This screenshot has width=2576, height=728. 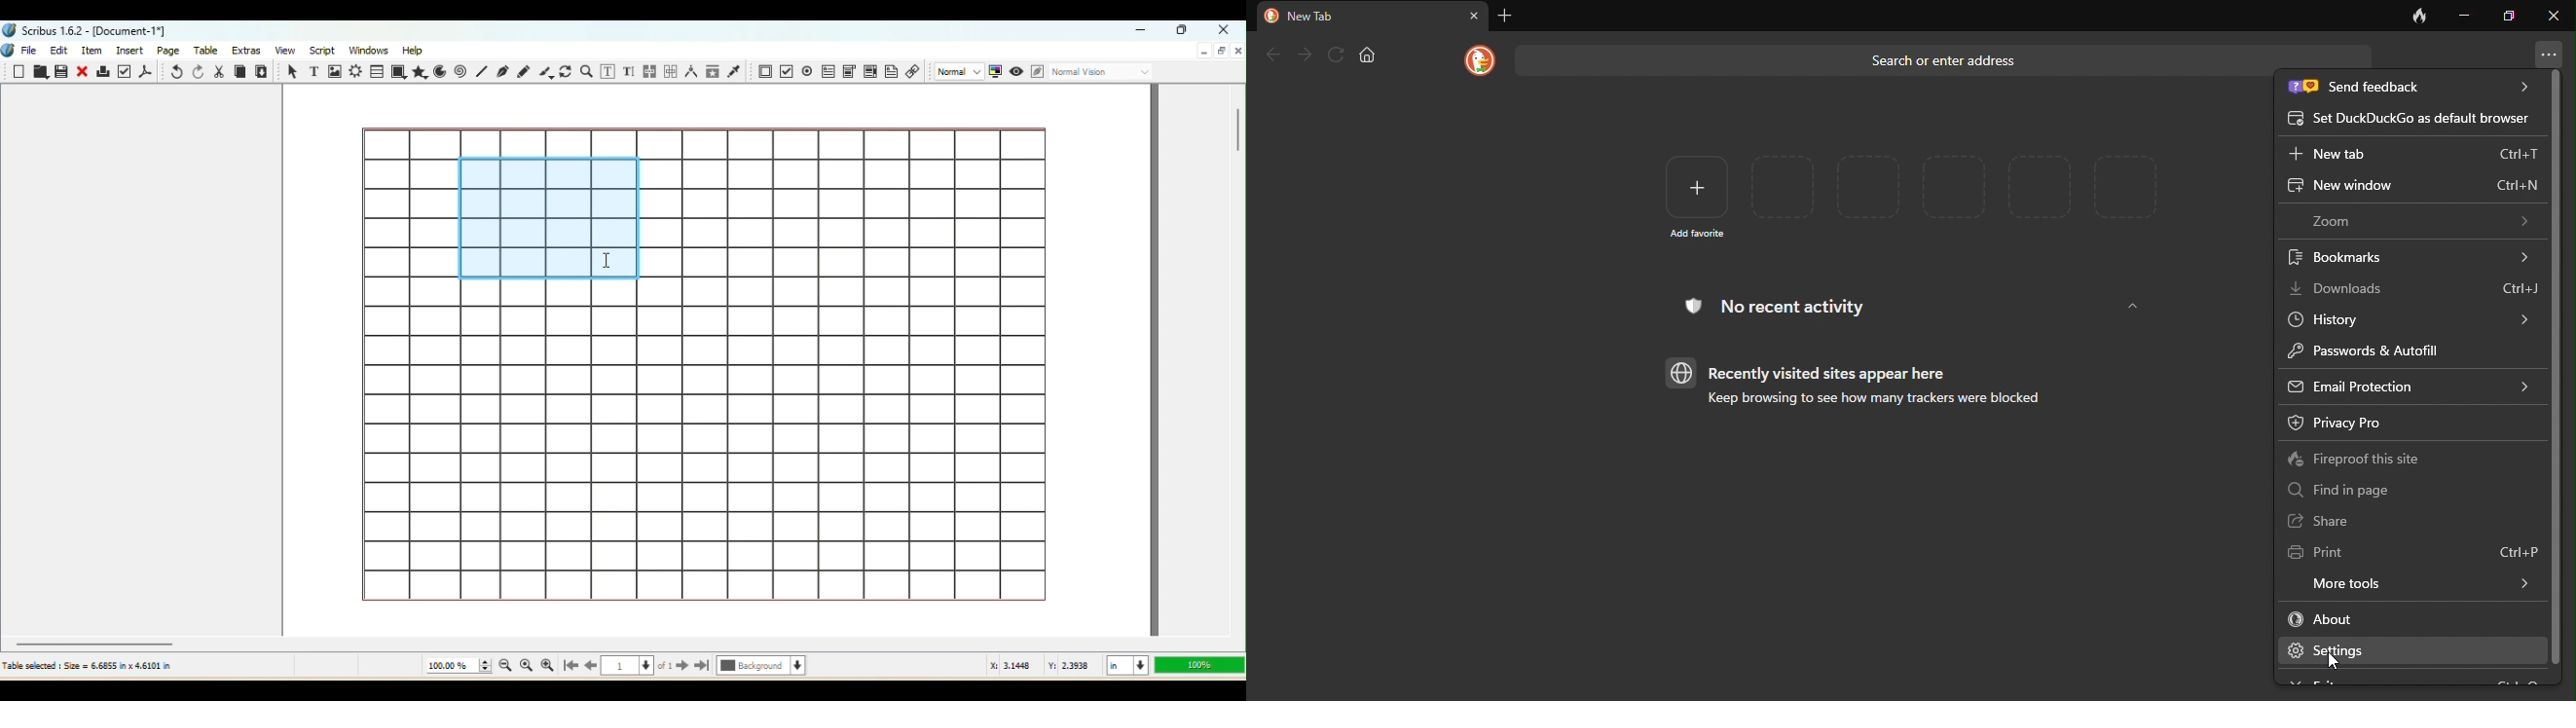 What do you see at coordinates (2325, 521) in the screenshot?
I see `share` at bounding box center [2325, 521].